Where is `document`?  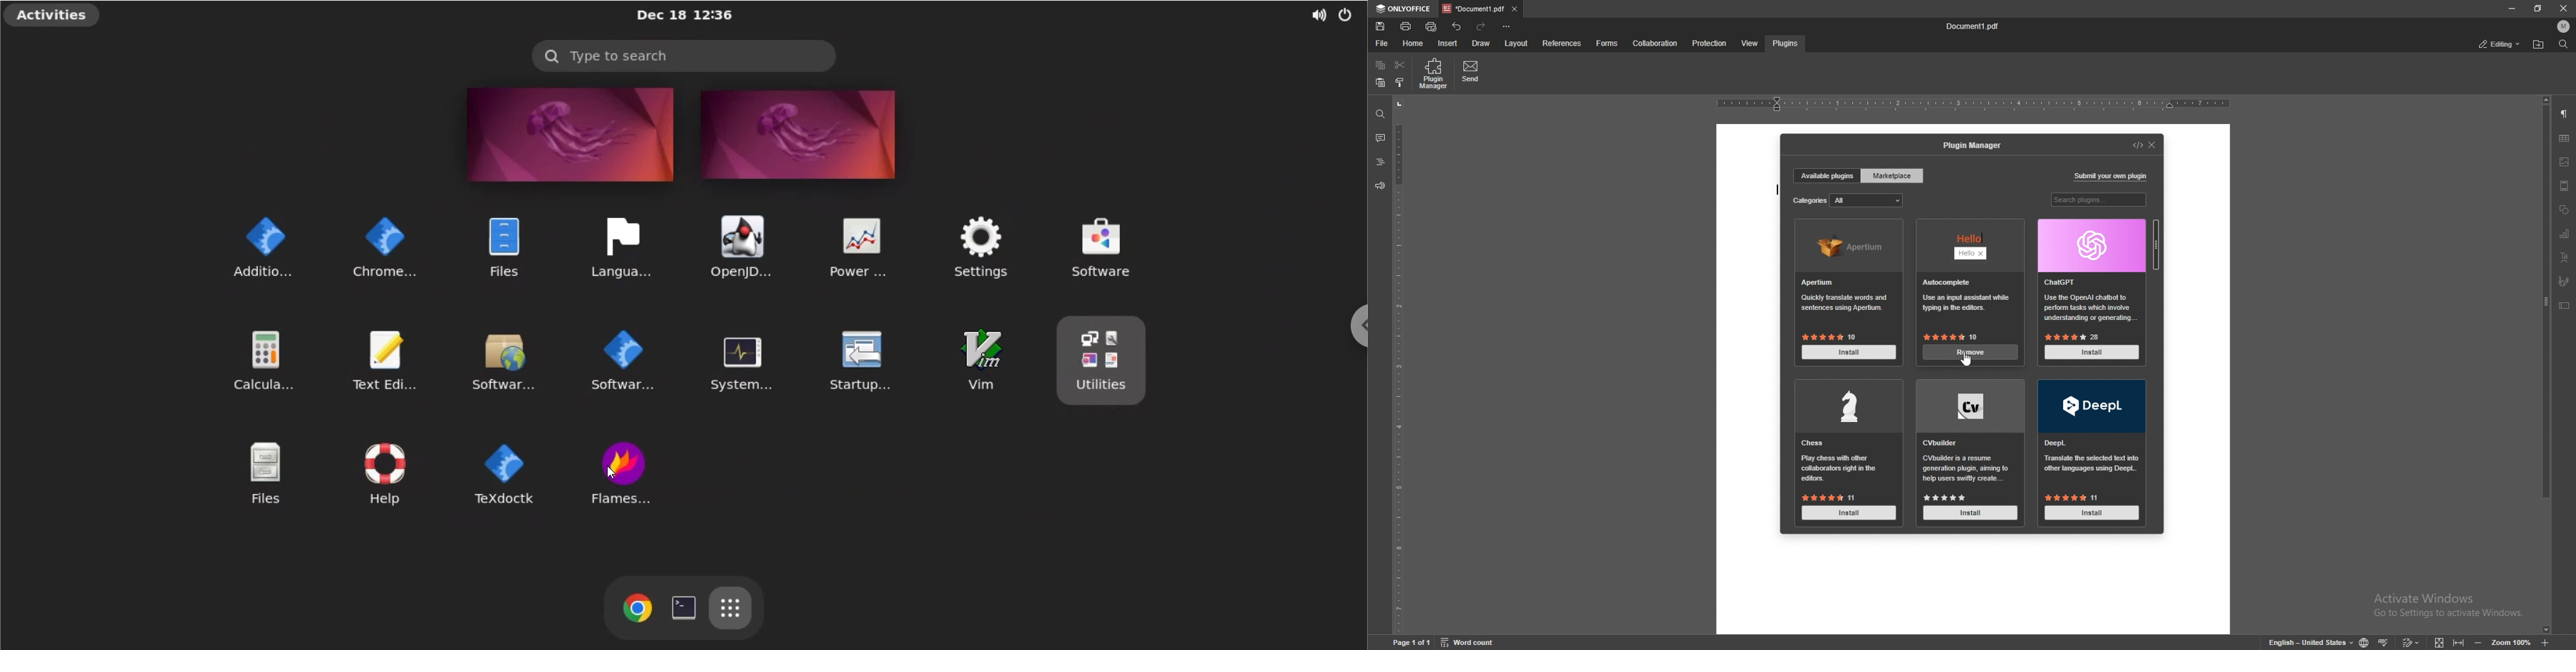 document is located at coordinates (1749, 379).